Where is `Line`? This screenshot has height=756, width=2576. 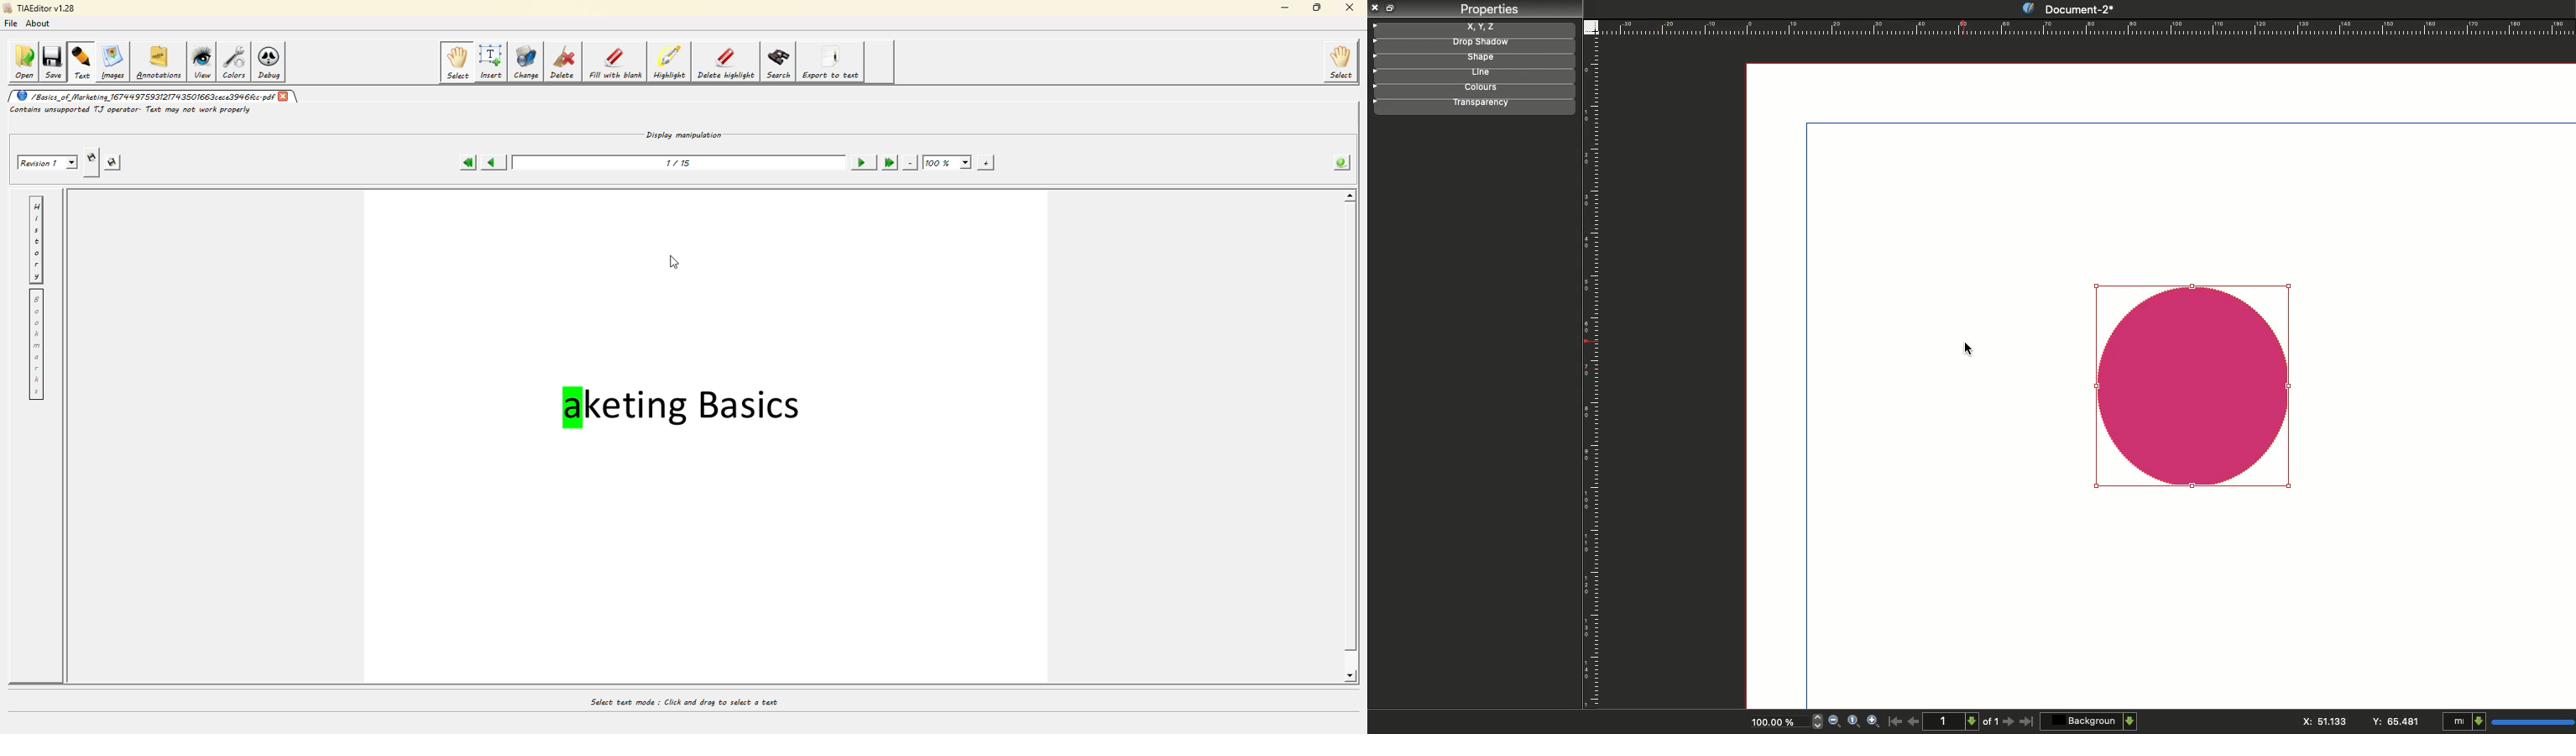 Line is located at coordinates (1470, 74).